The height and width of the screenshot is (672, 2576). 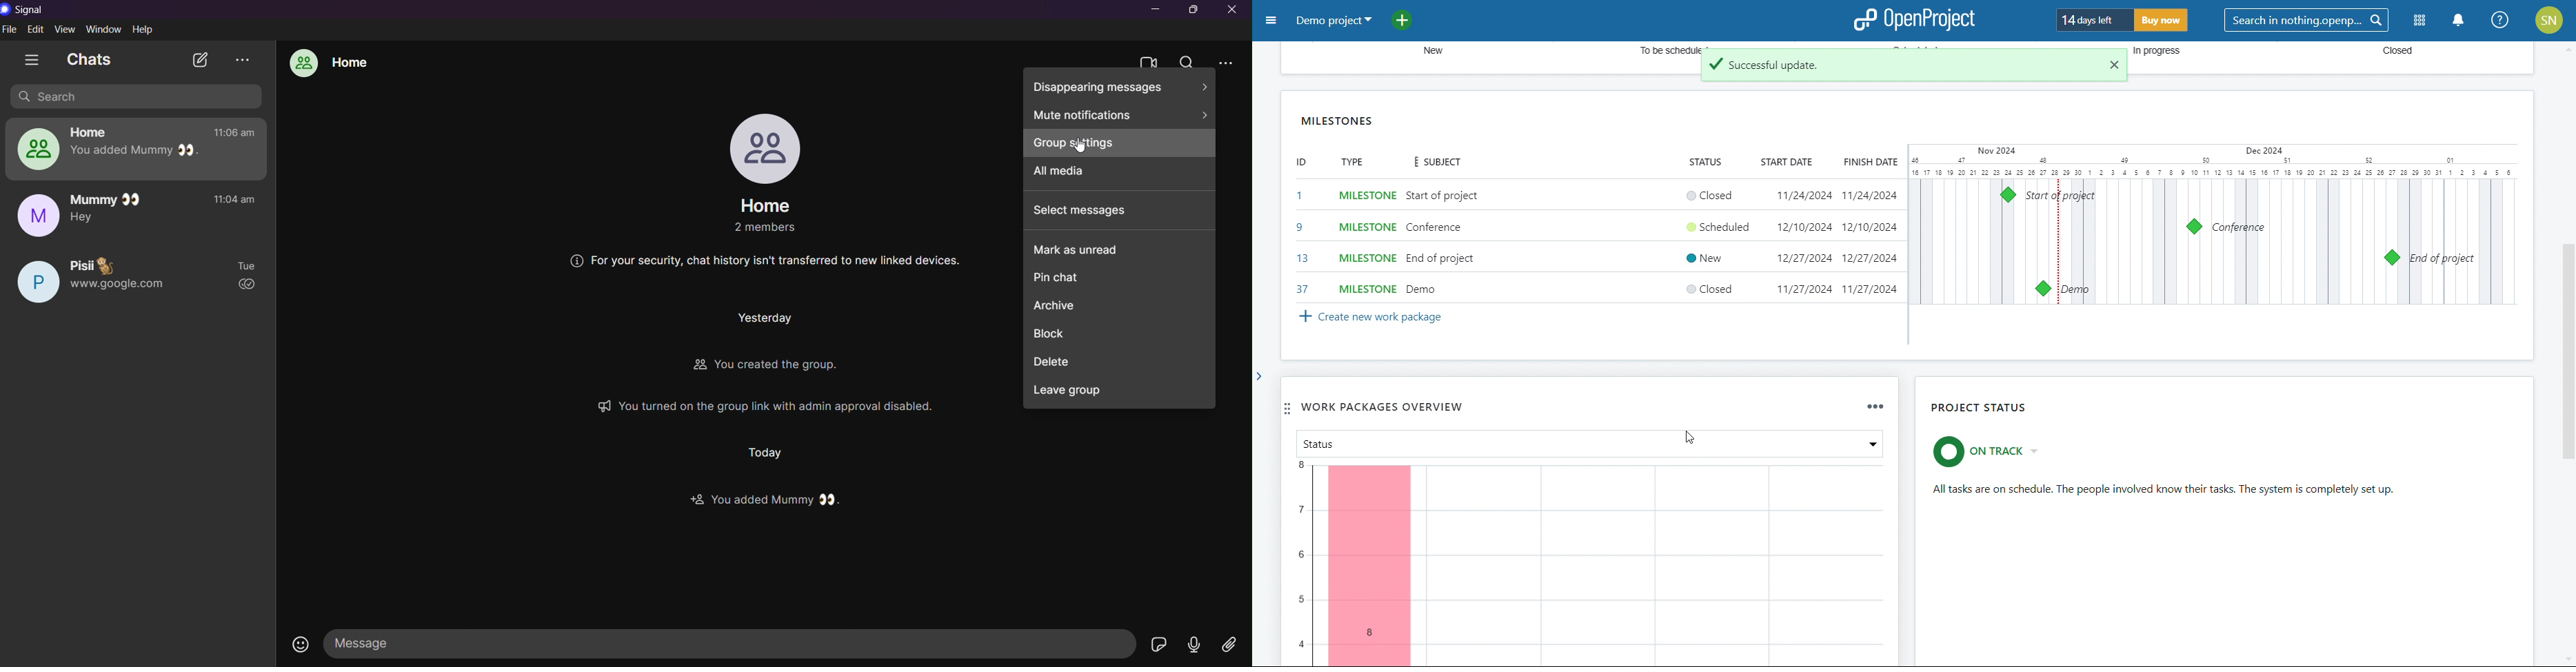 I want to click on search, so click(x=1190, y=58).